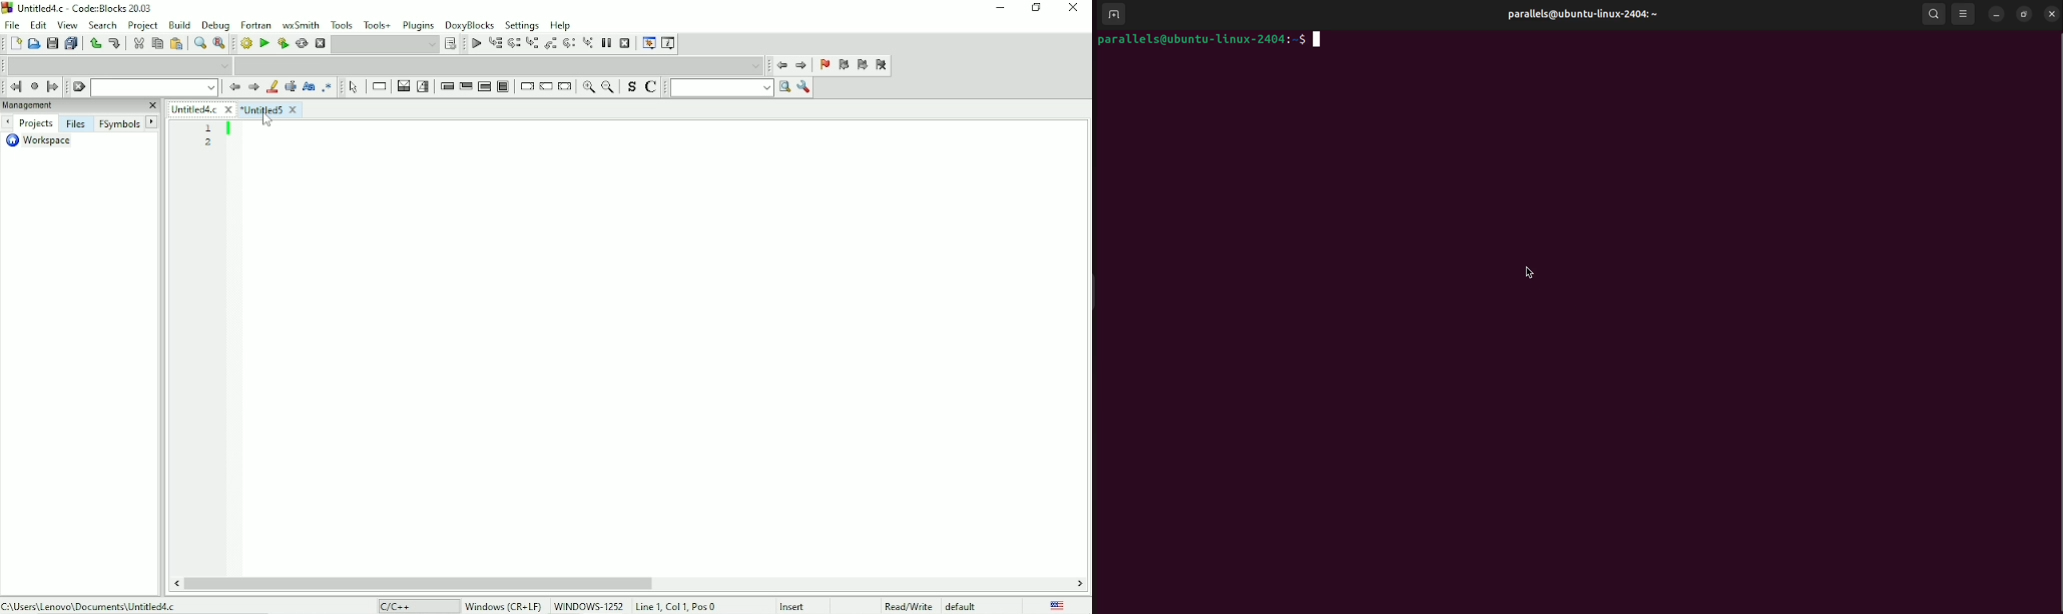 Image resolution: width=2072 pixels, height=616 pixels. What do you see at coordinates (502, 66) in the screenshot?
I see `Drop down` at bounding box center [502, 66].